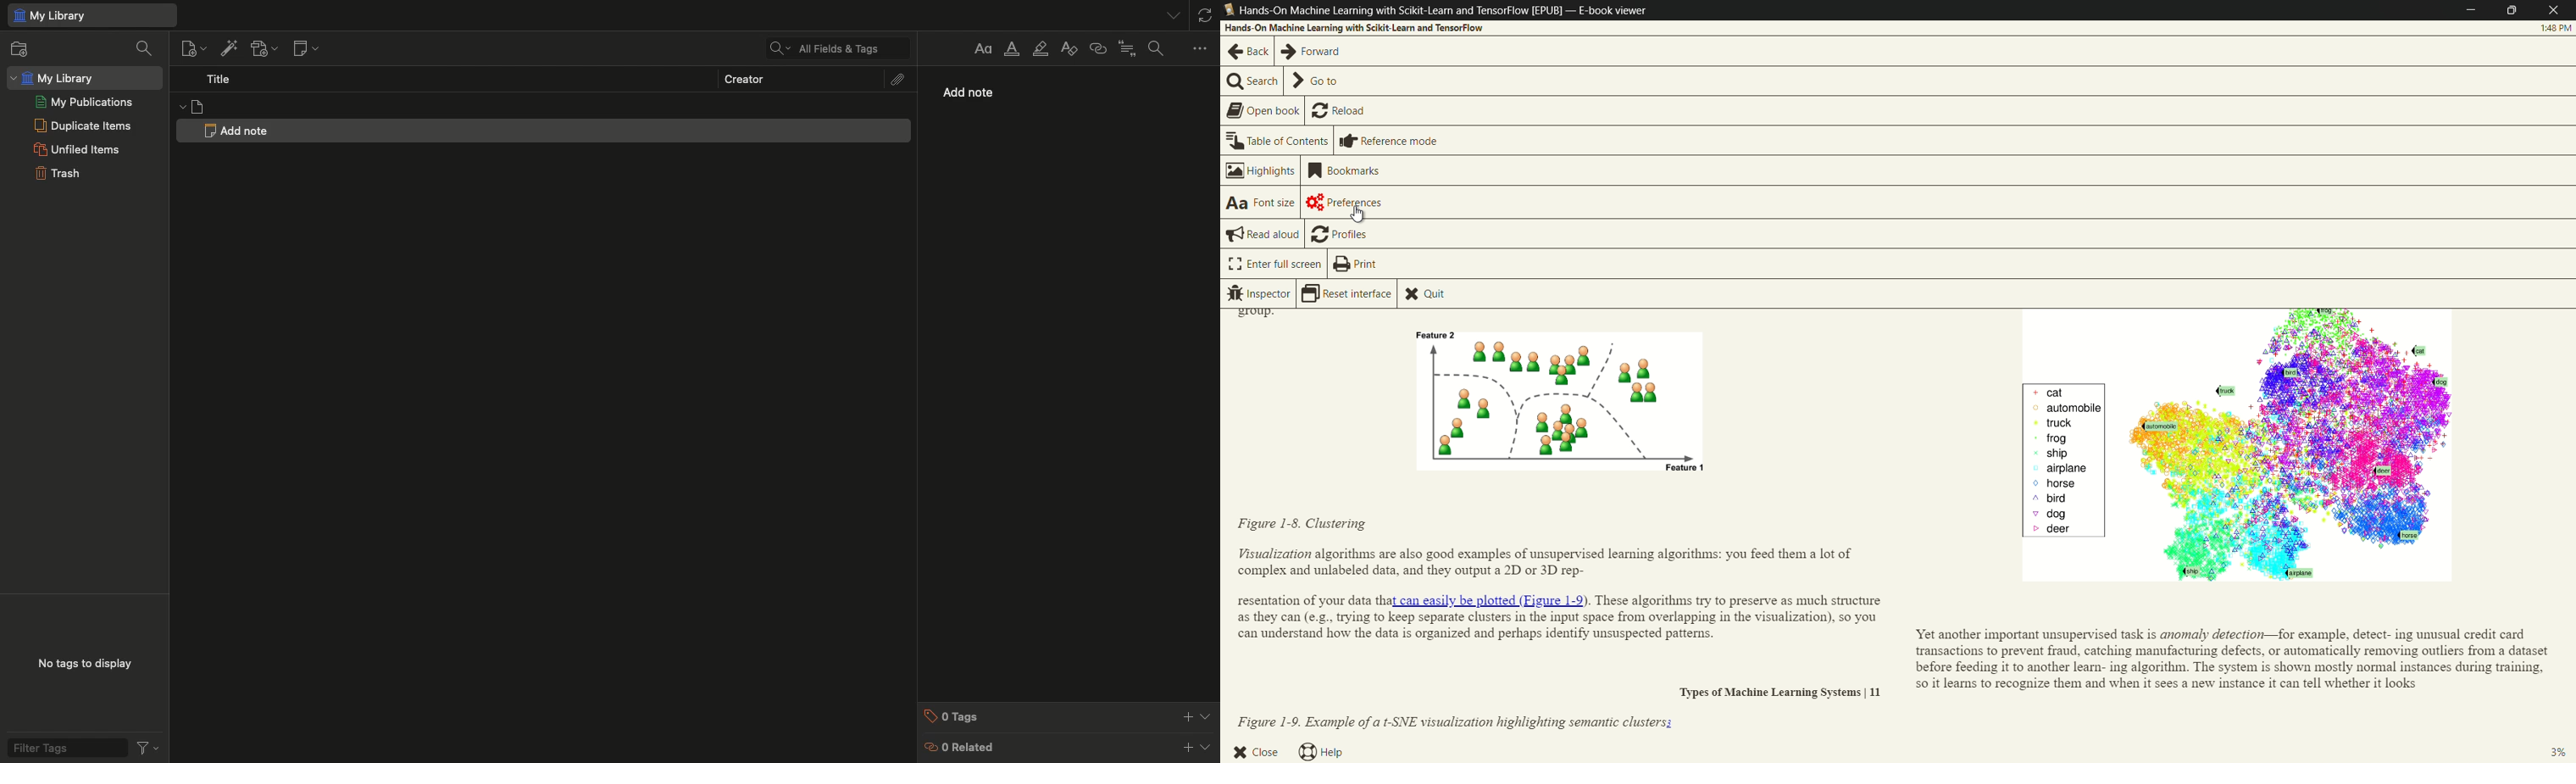 The height and width of the screenshot is (784, 2576). I want to click on close e-book viewer mode, so click(2558, 11).